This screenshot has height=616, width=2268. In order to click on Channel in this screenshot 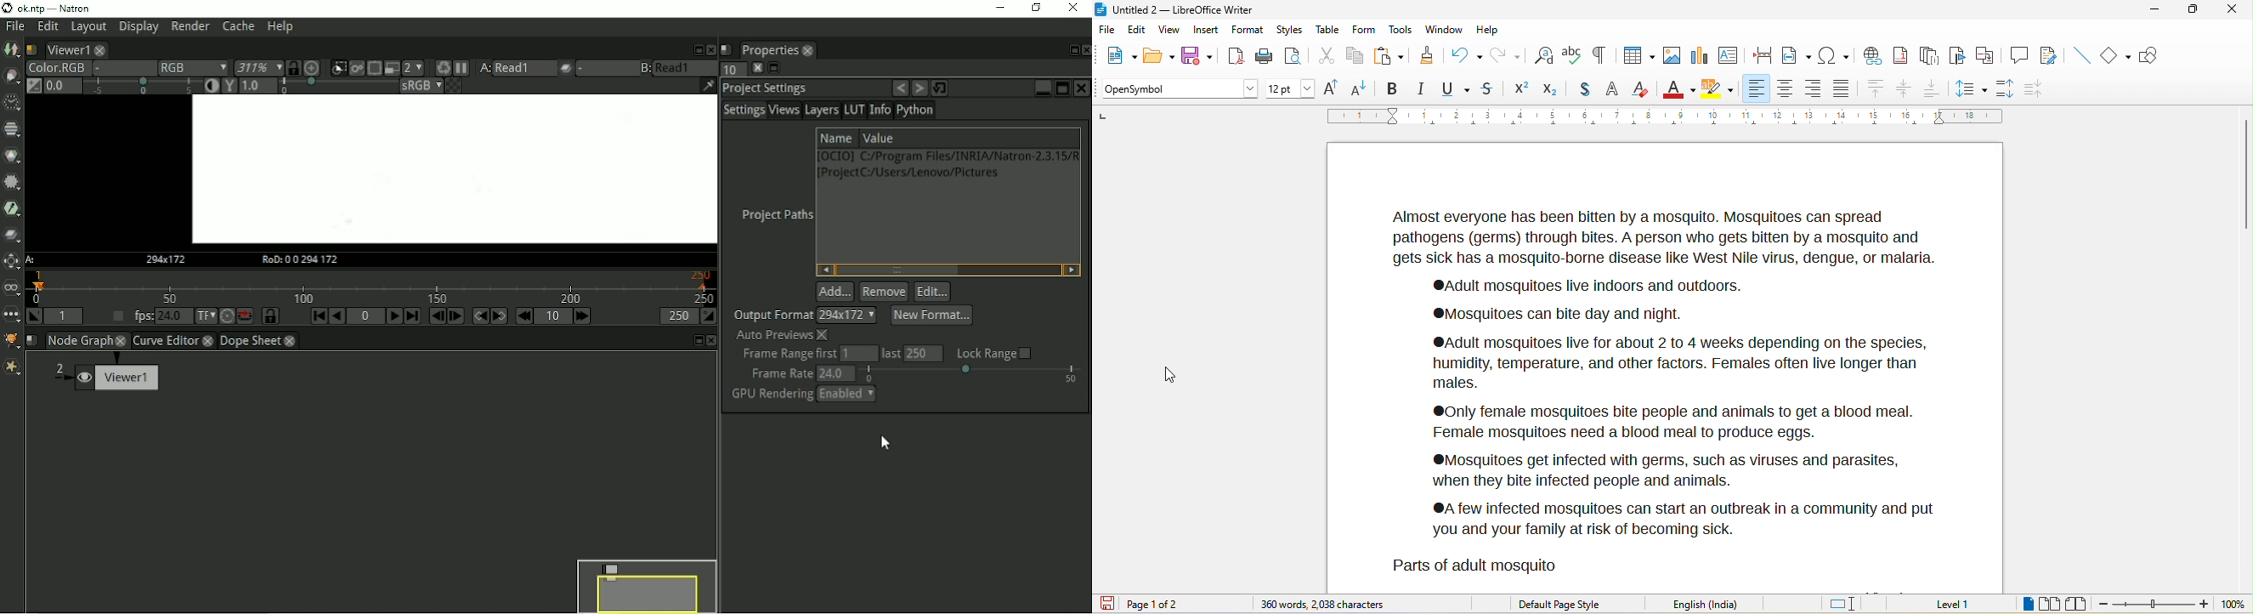, I will do `click(12, 130)`.